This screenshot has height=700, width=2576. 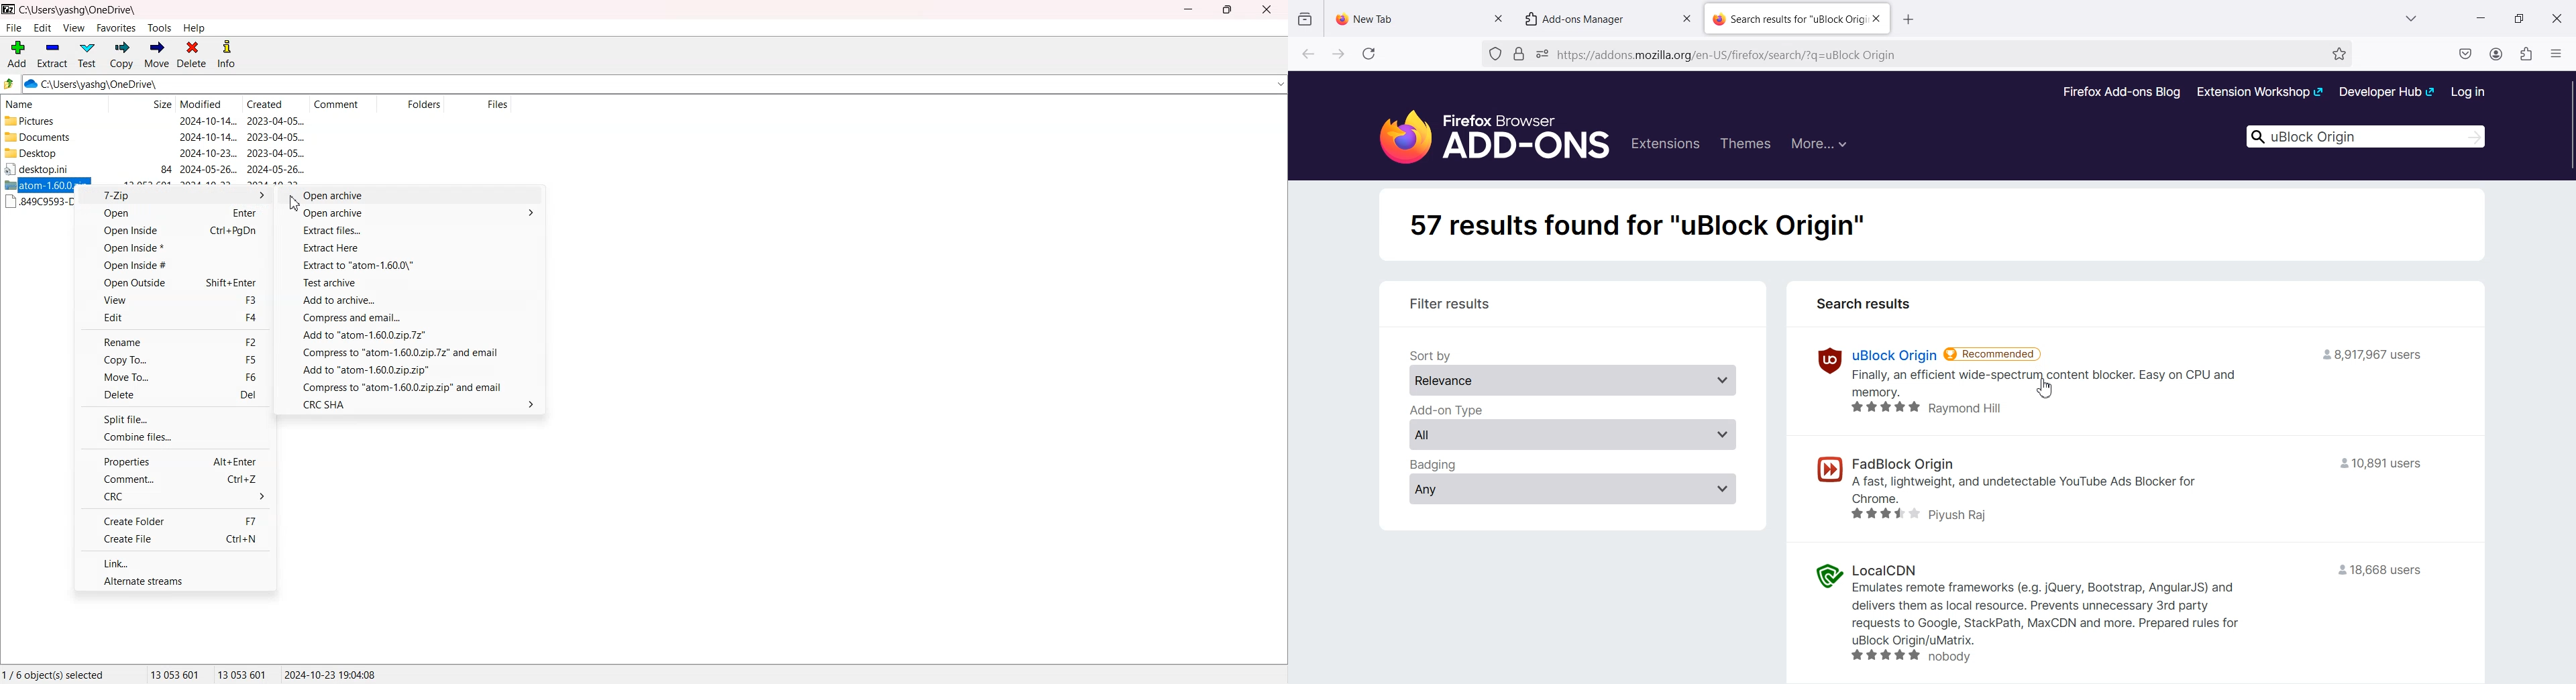 What do you see at coordinates (174, 437) in the screenshot?
I see `Combine Files` at bounding box center [174, 437].